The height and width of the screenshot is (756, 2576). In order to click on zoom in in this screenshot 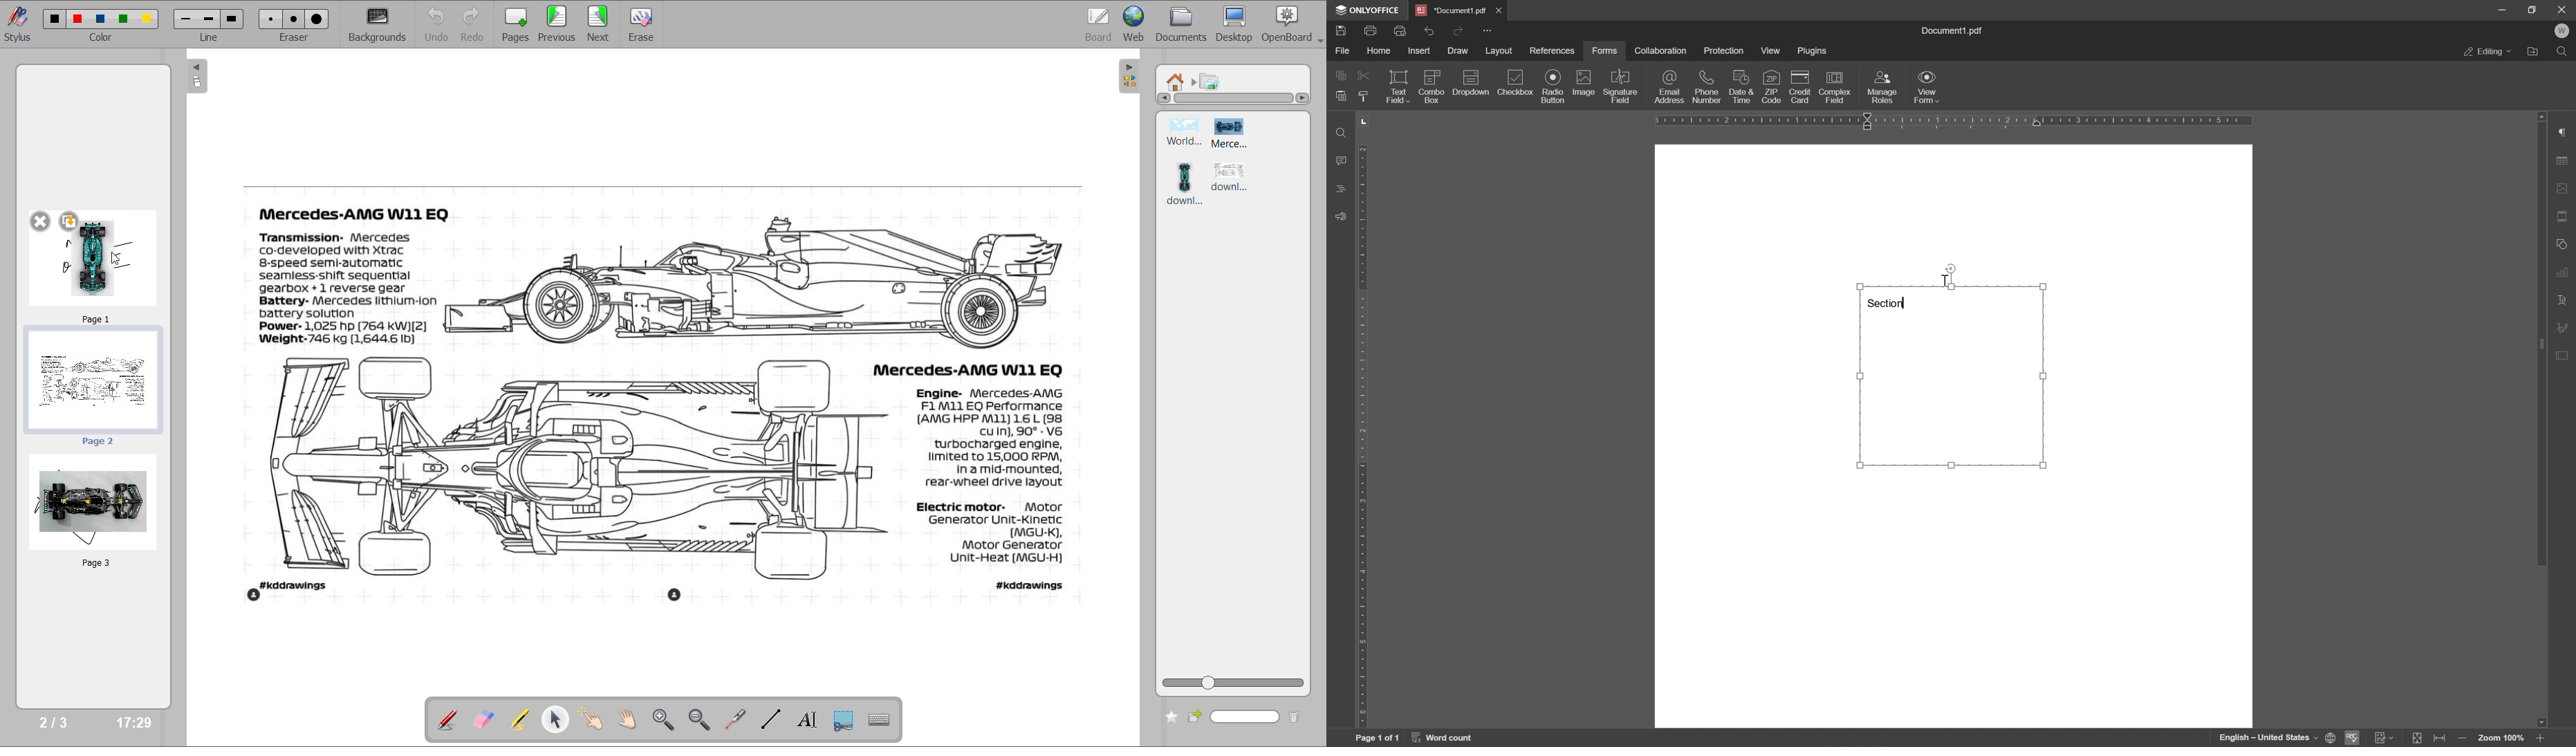, I will do `click(2542, 737)`.